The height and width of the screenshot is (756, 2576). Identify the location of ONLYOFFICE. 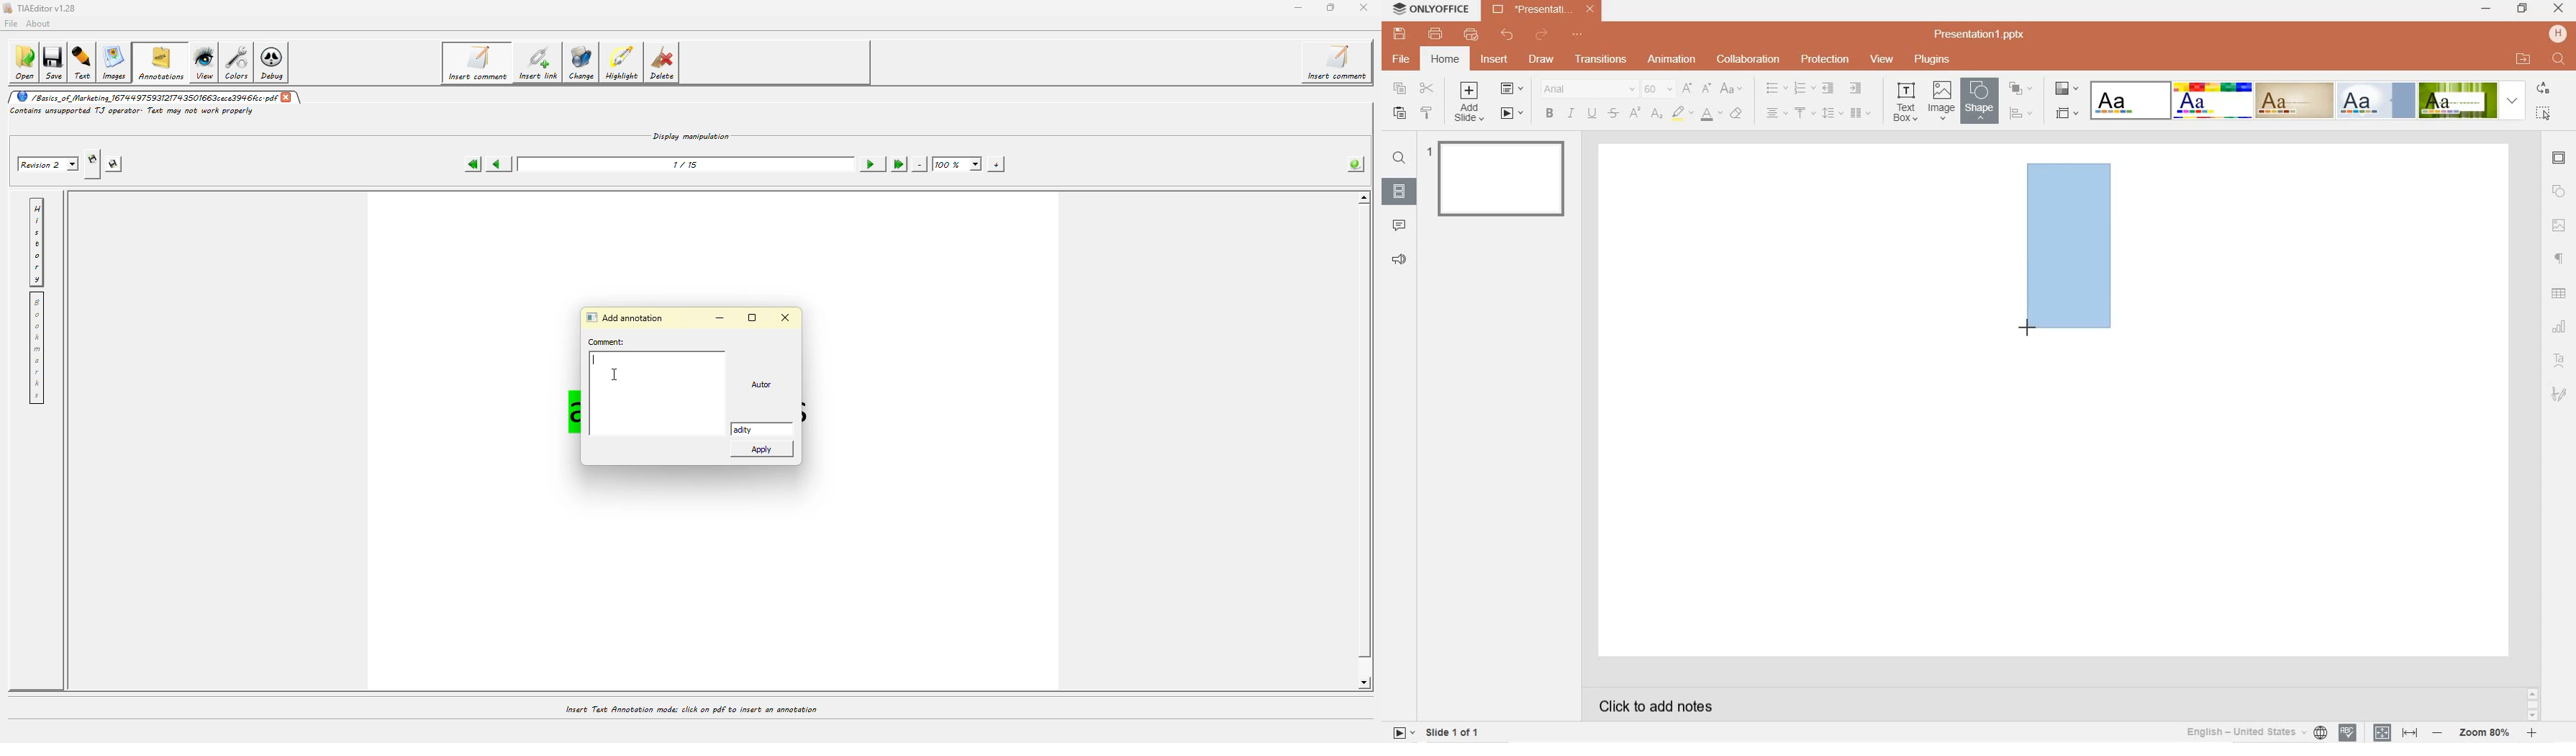
(1432, 11).